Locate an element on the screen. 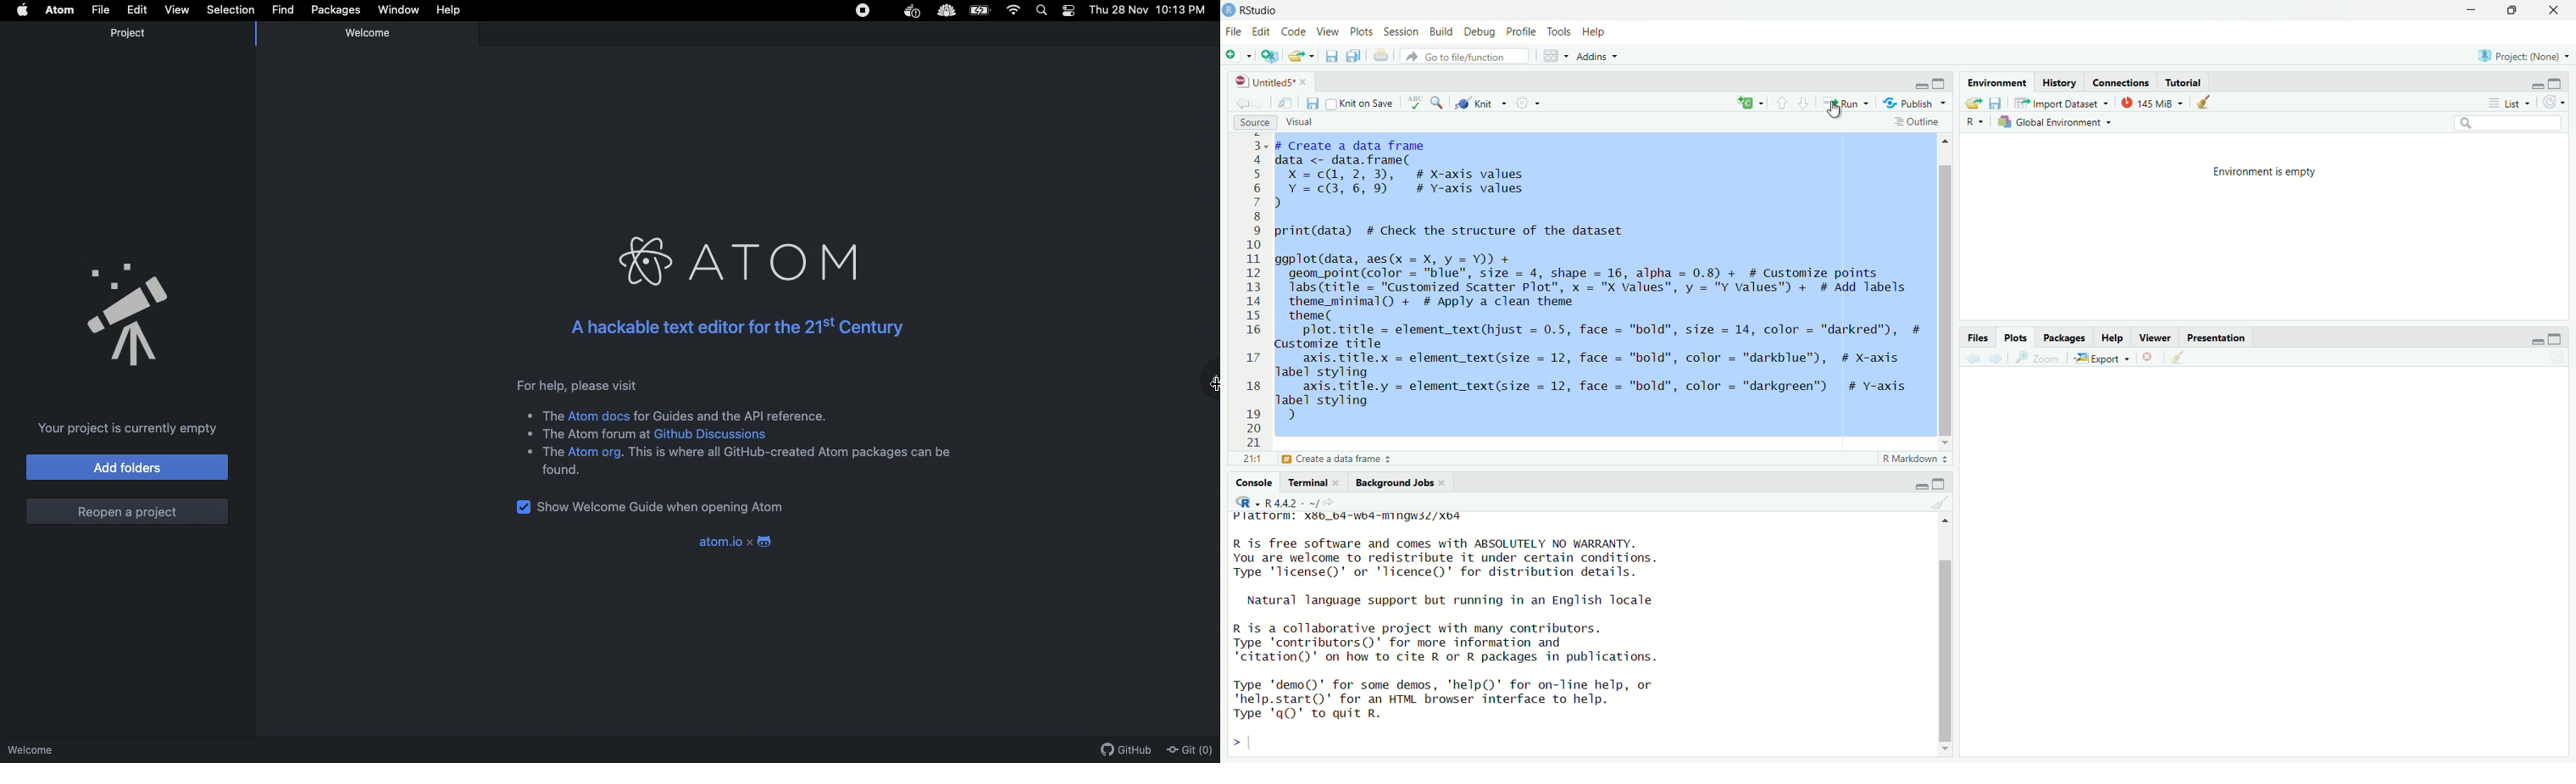  Maximize is located at coordinates (2514, 8).